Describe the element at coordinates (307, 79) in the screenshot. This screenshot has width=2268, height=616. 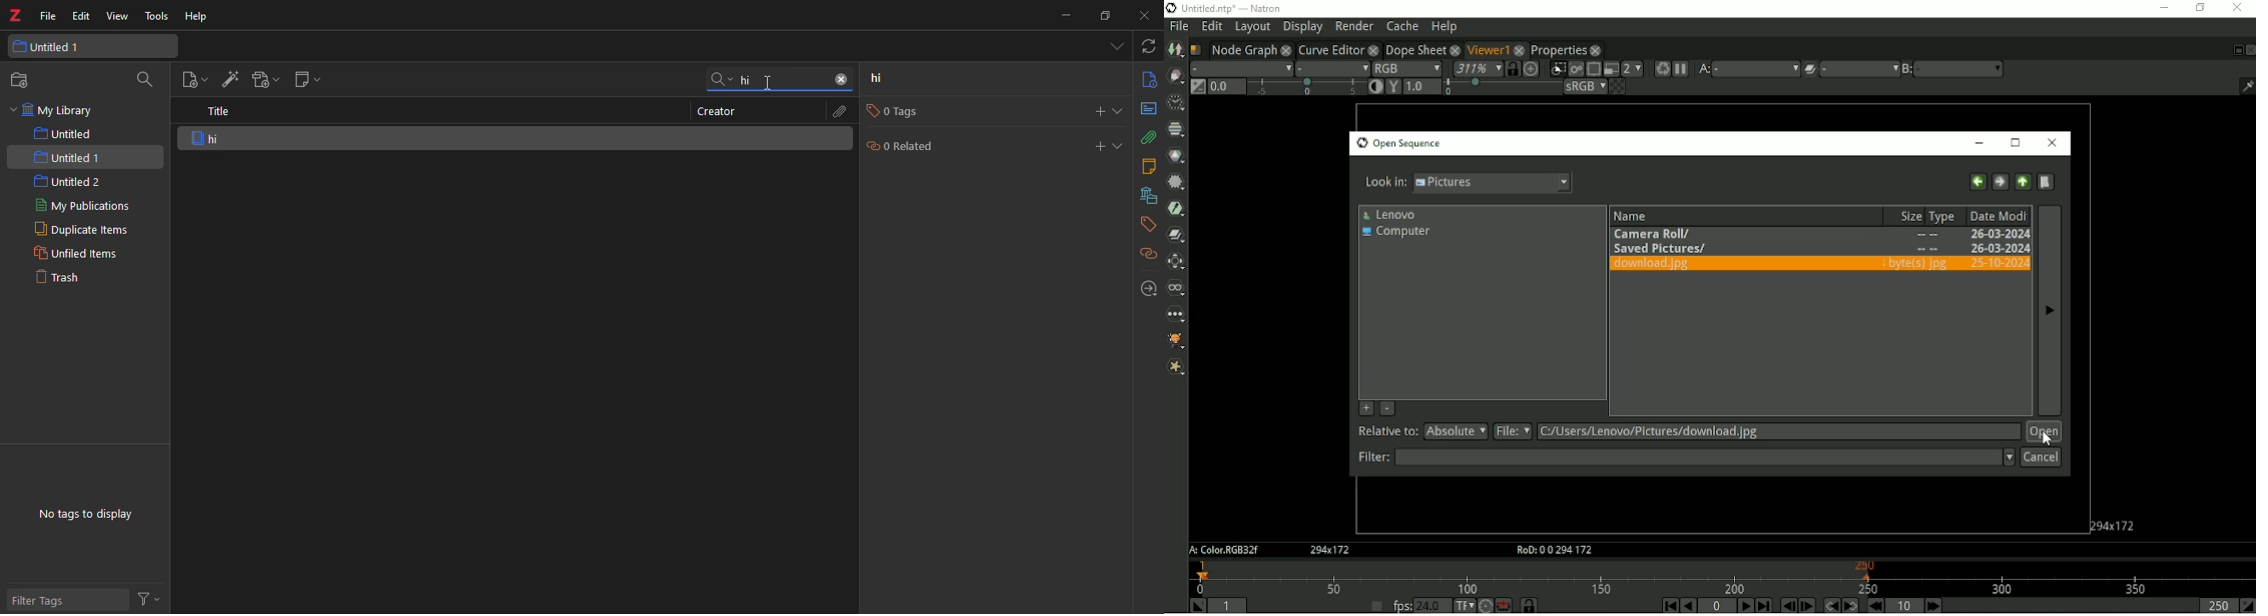
I see `new note` at that location.